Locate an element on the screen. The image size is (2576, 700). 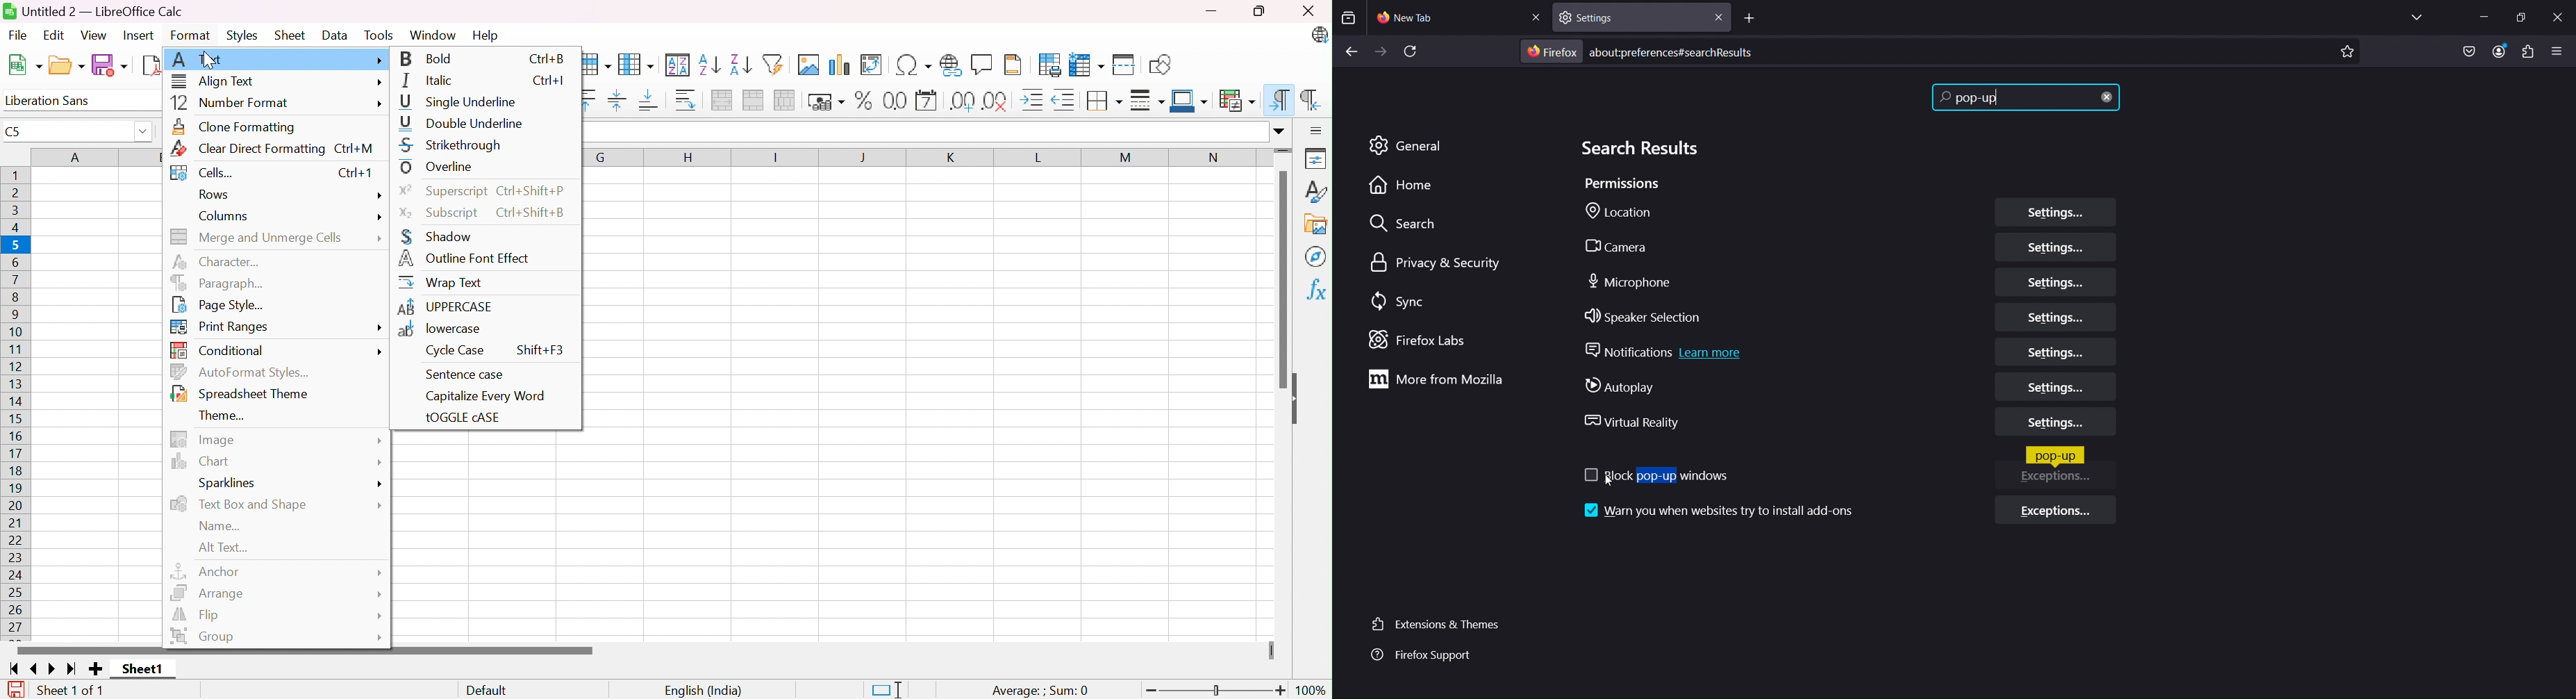
aboutpreferences is located at coordinates (1939, 52).